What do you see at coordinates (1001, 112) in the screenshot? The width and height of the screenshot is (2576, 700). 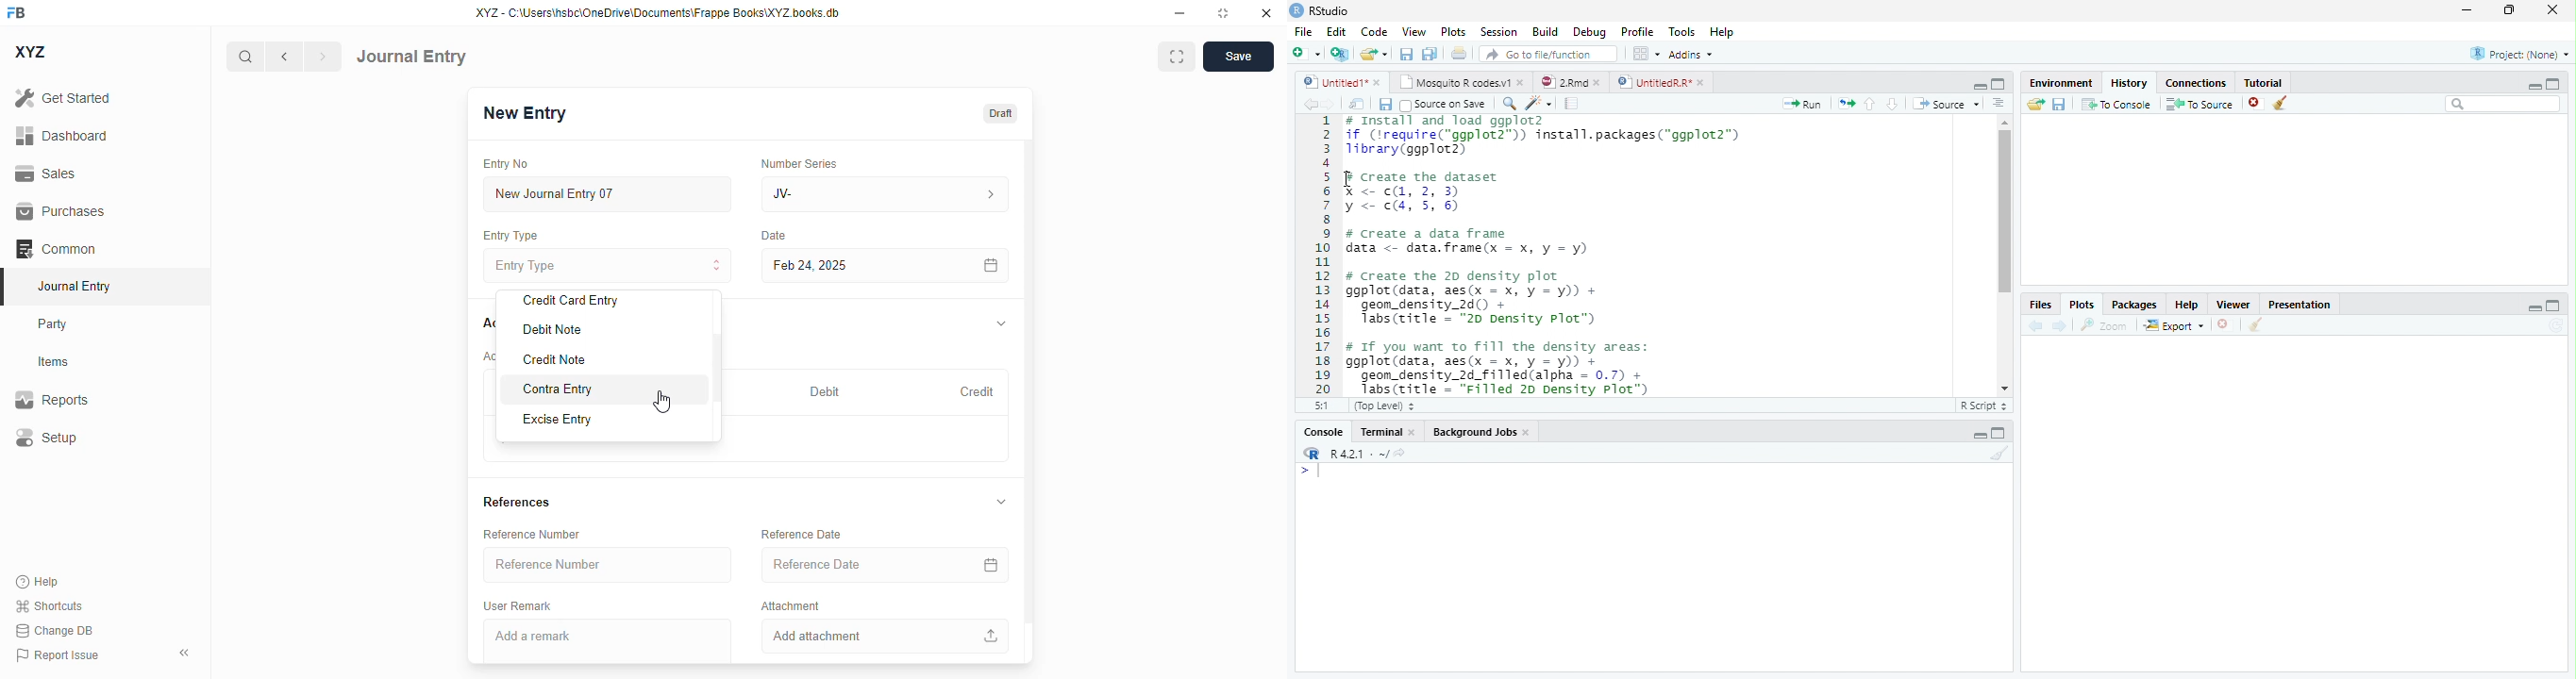 I see `draft` at bounding box center [1001, 112].